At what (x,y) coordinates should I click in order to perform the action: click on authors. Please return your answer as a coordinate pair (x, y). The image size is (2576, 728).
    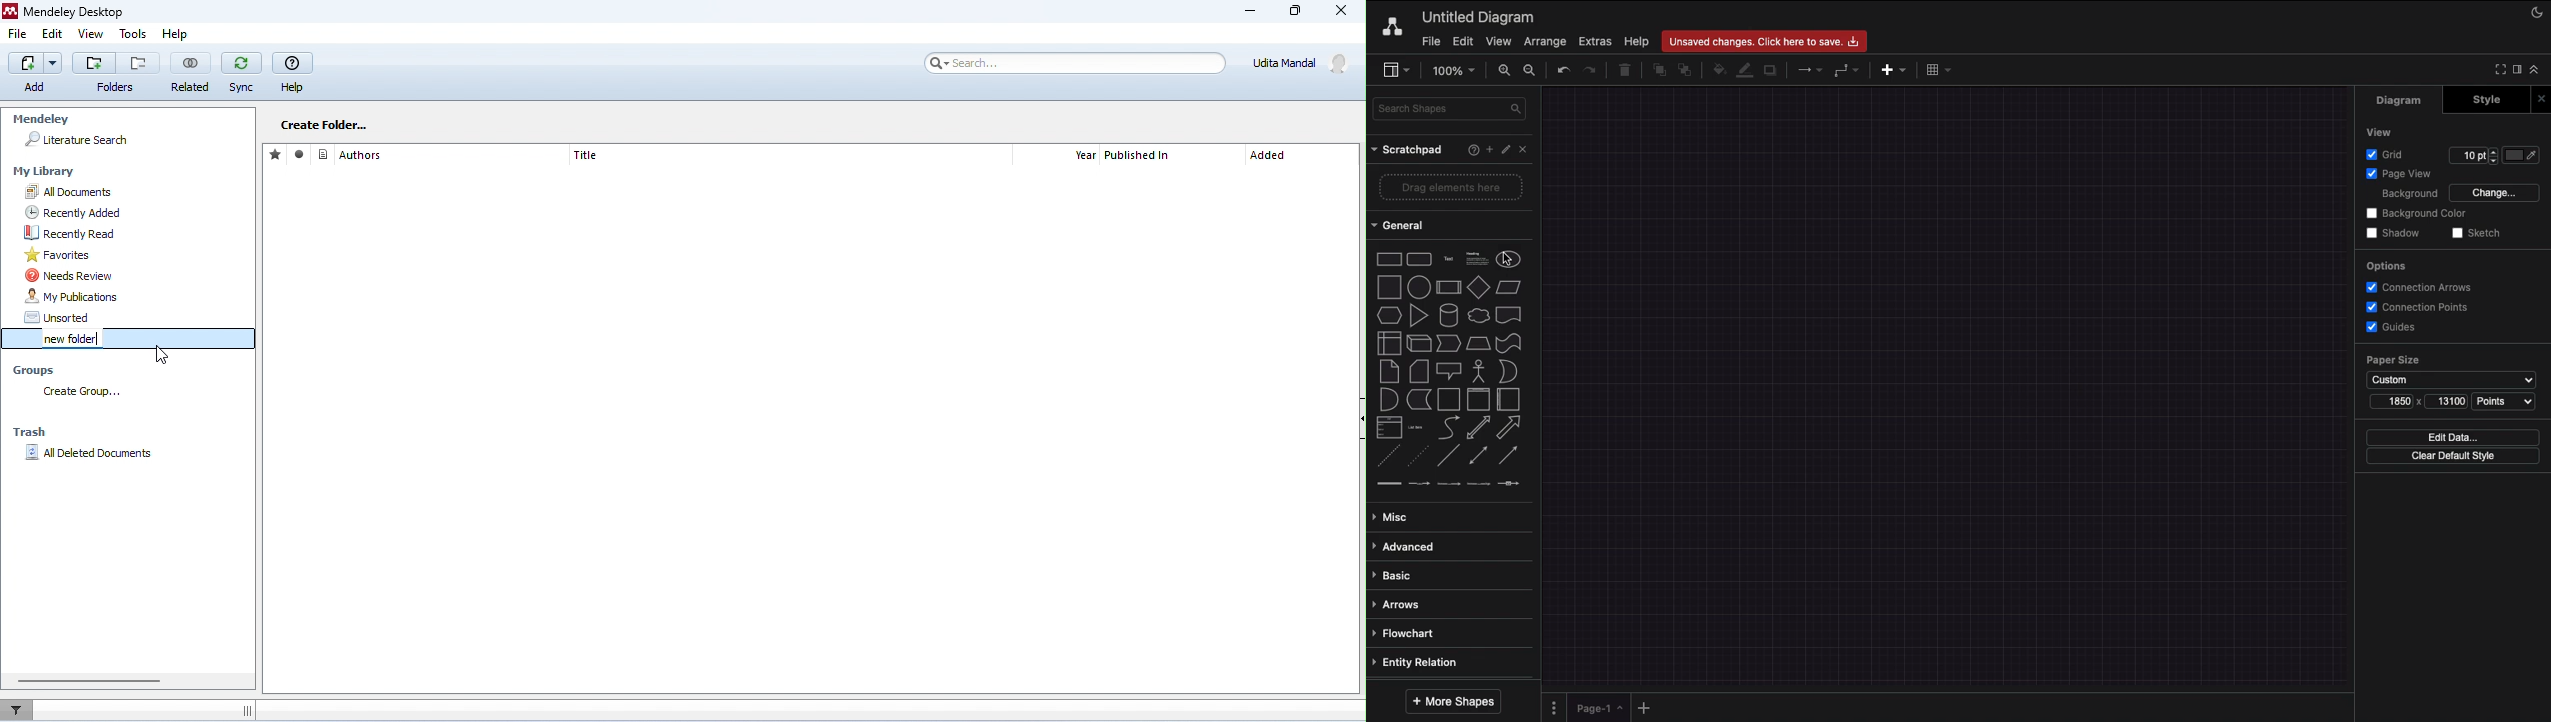
    Looking at the image, I should click on (351, 154).